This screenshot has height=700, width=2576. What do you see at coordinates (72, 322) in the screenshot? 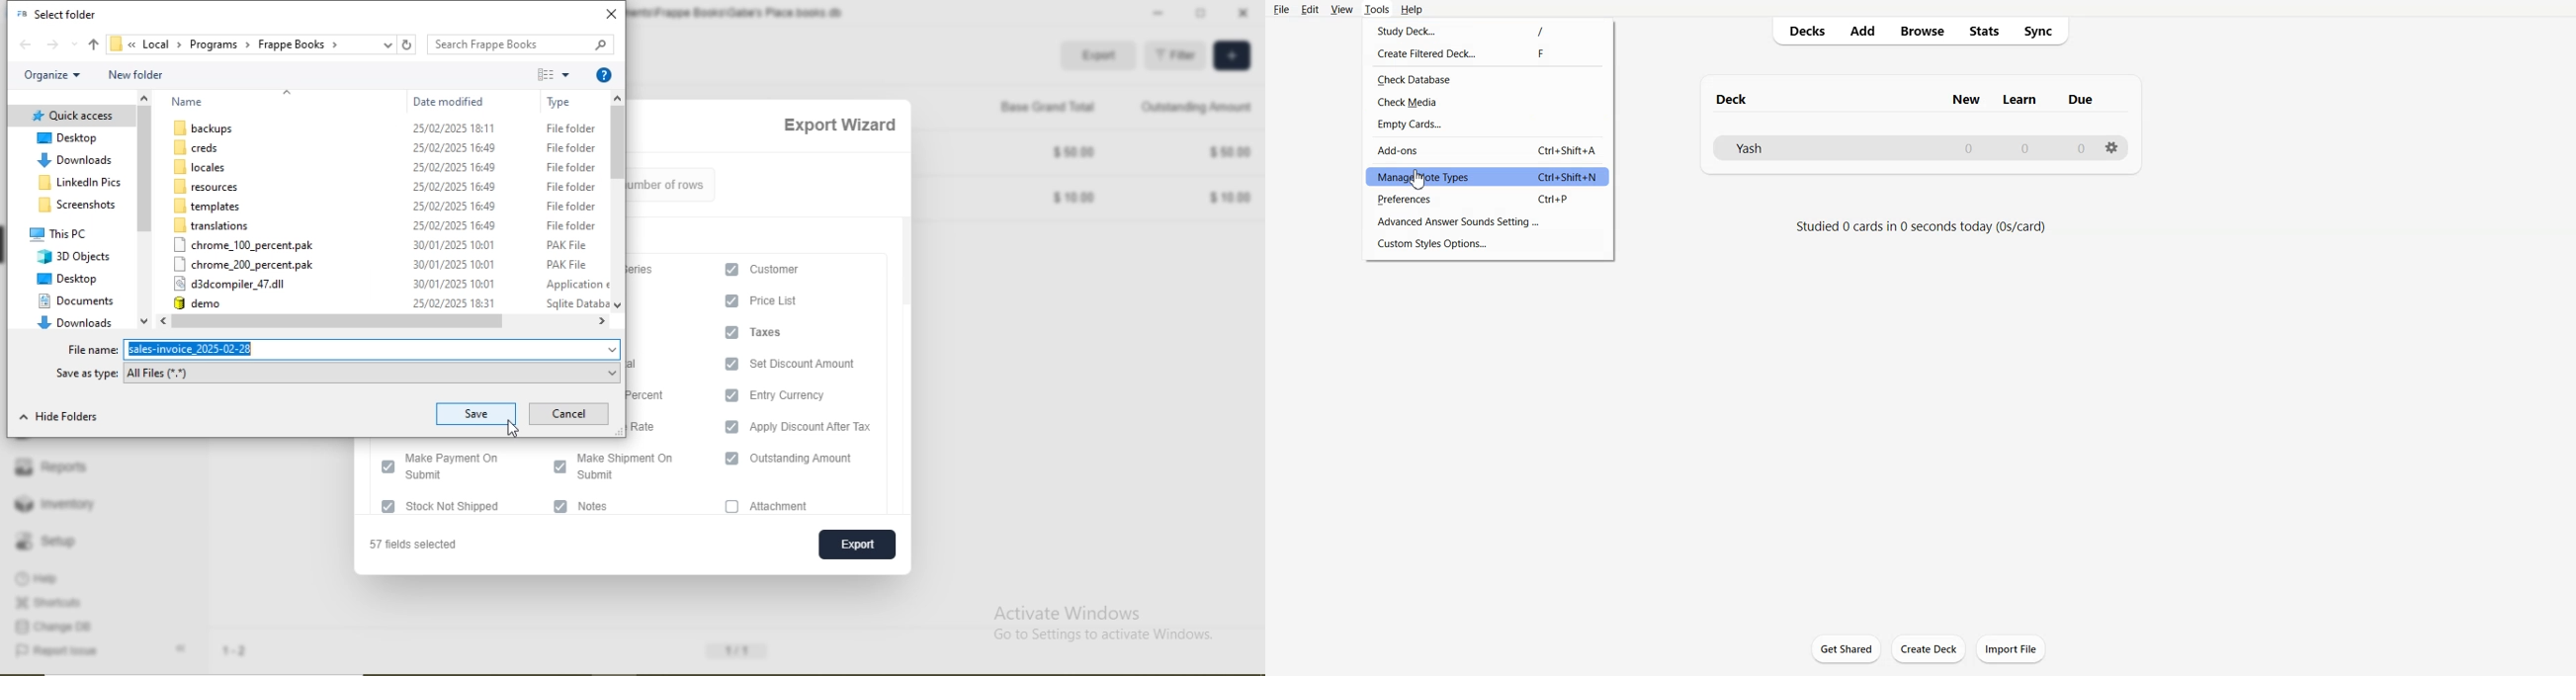
I see `downloads` at bounding box center [72, 322].